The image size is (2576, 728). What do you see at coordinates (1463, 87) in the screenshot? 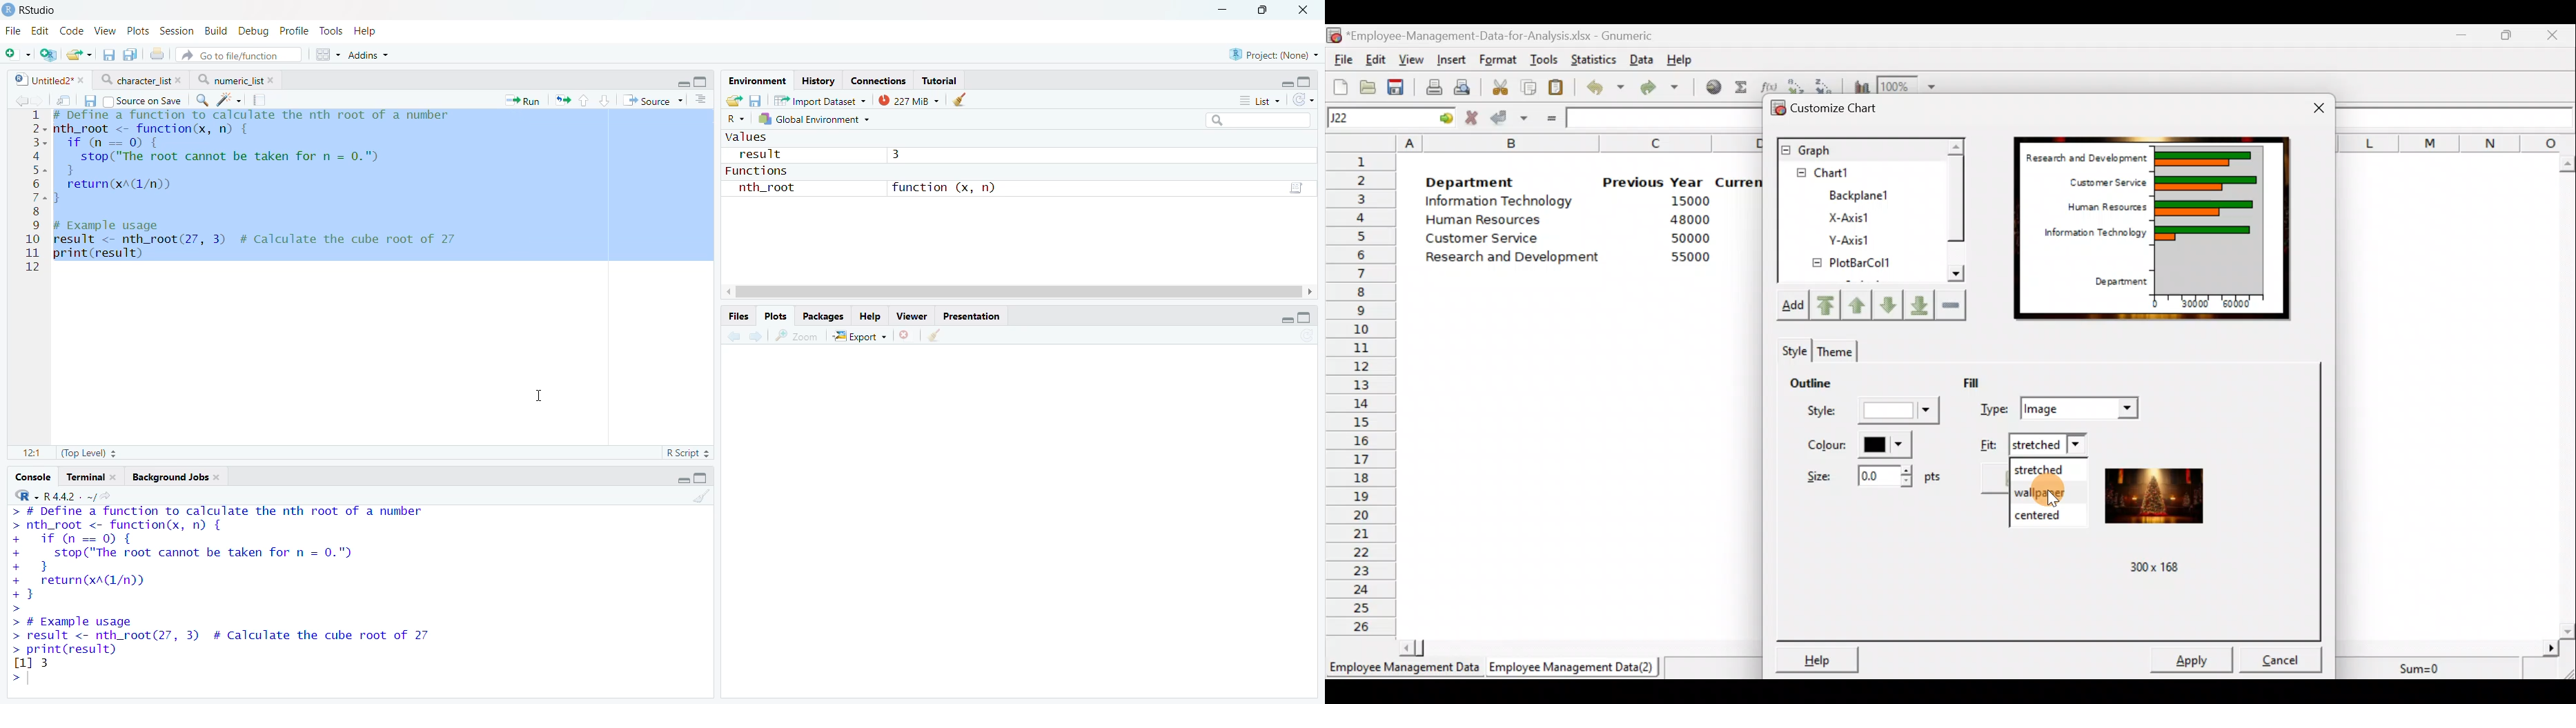
I see `Print preview` at bounding box center [1463, 87].